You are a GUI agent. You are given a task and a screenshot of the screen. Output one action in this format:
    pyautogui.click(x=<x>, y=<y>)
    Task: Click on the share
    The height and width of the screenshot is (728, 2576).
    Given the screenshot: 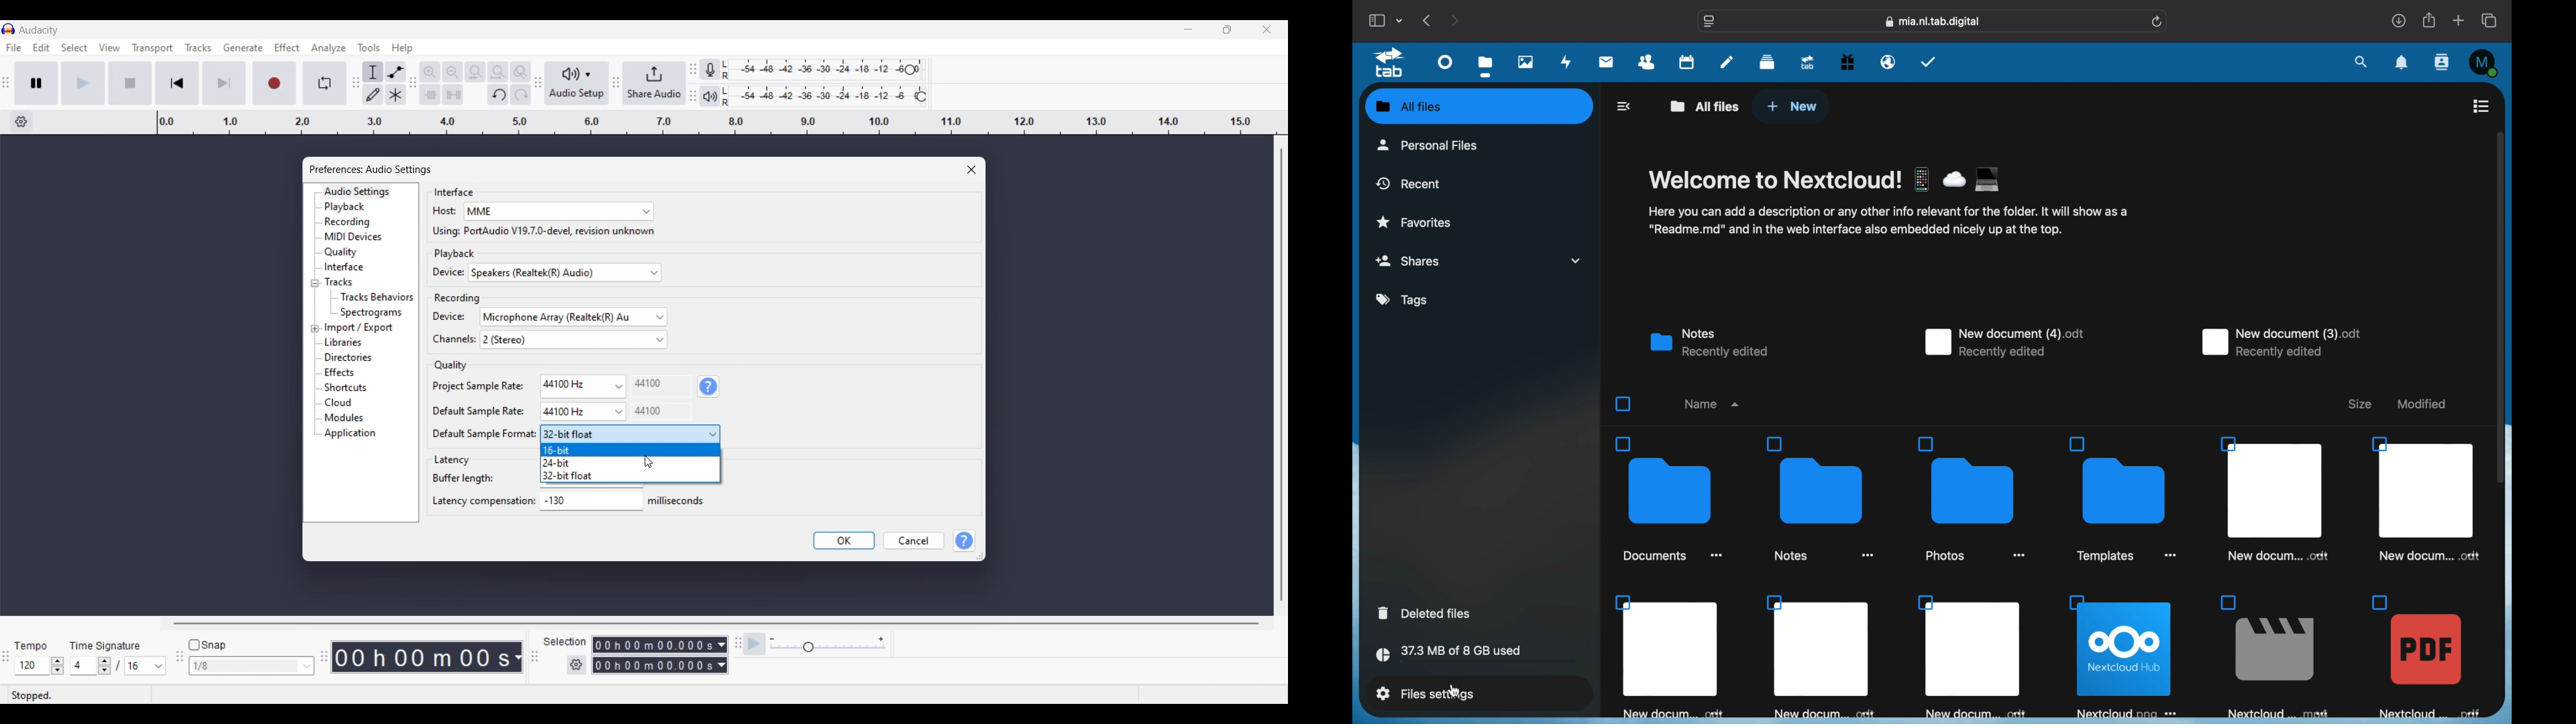 What is the action you would take?
    pyautogui.click(x=2428, y=20)
    